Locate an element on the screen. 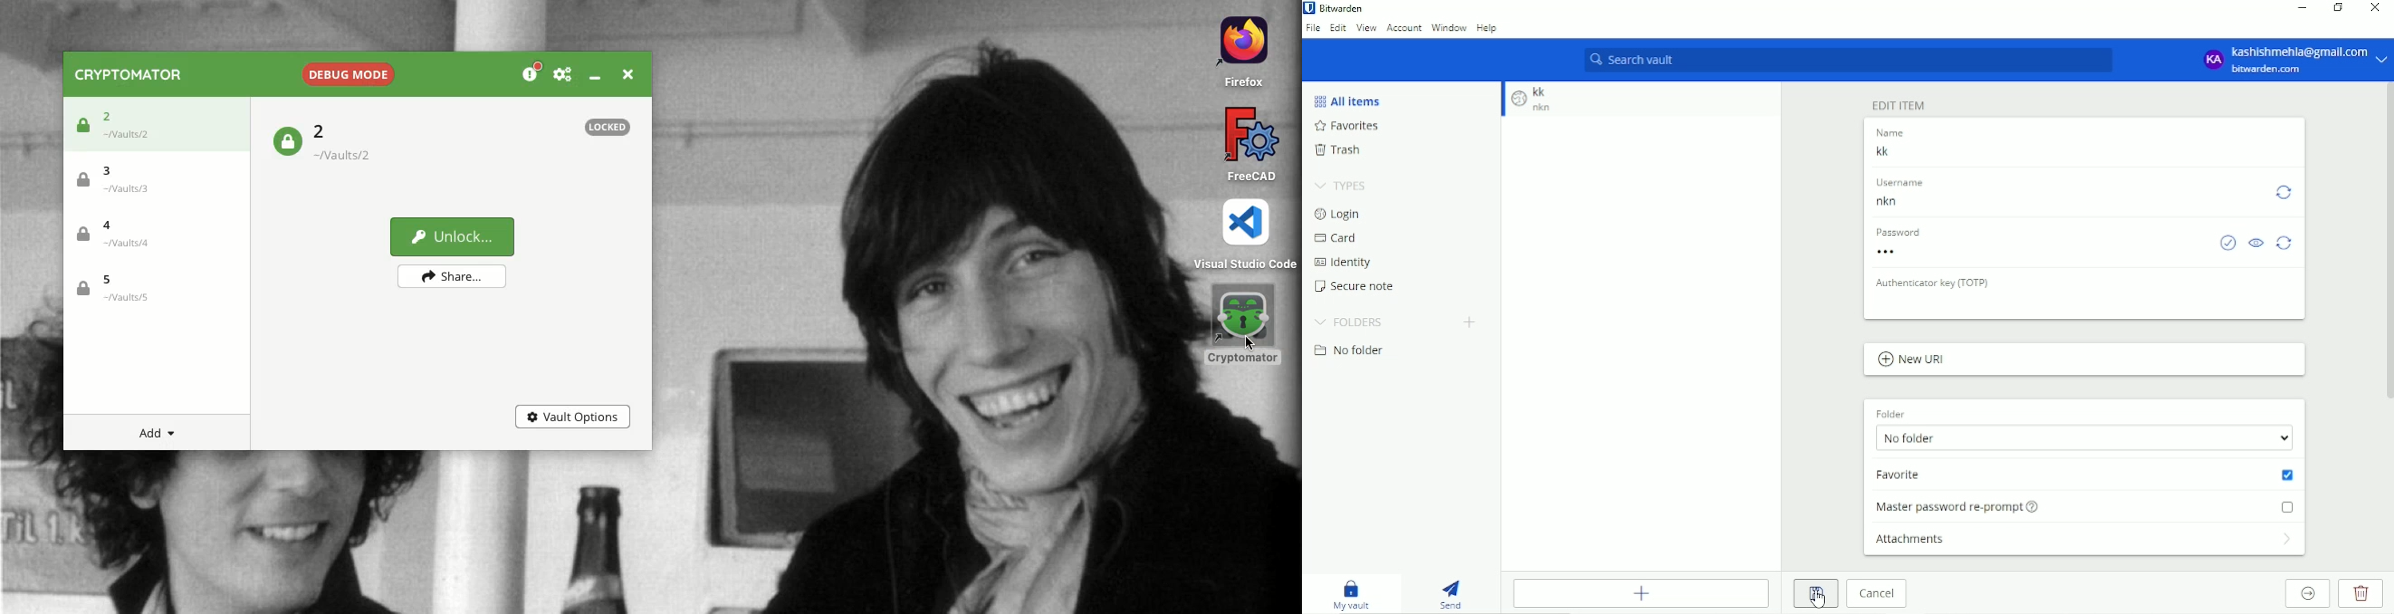 This screenshot has height=616, width=2408. Search vault is located at coordinates (1846, 60).